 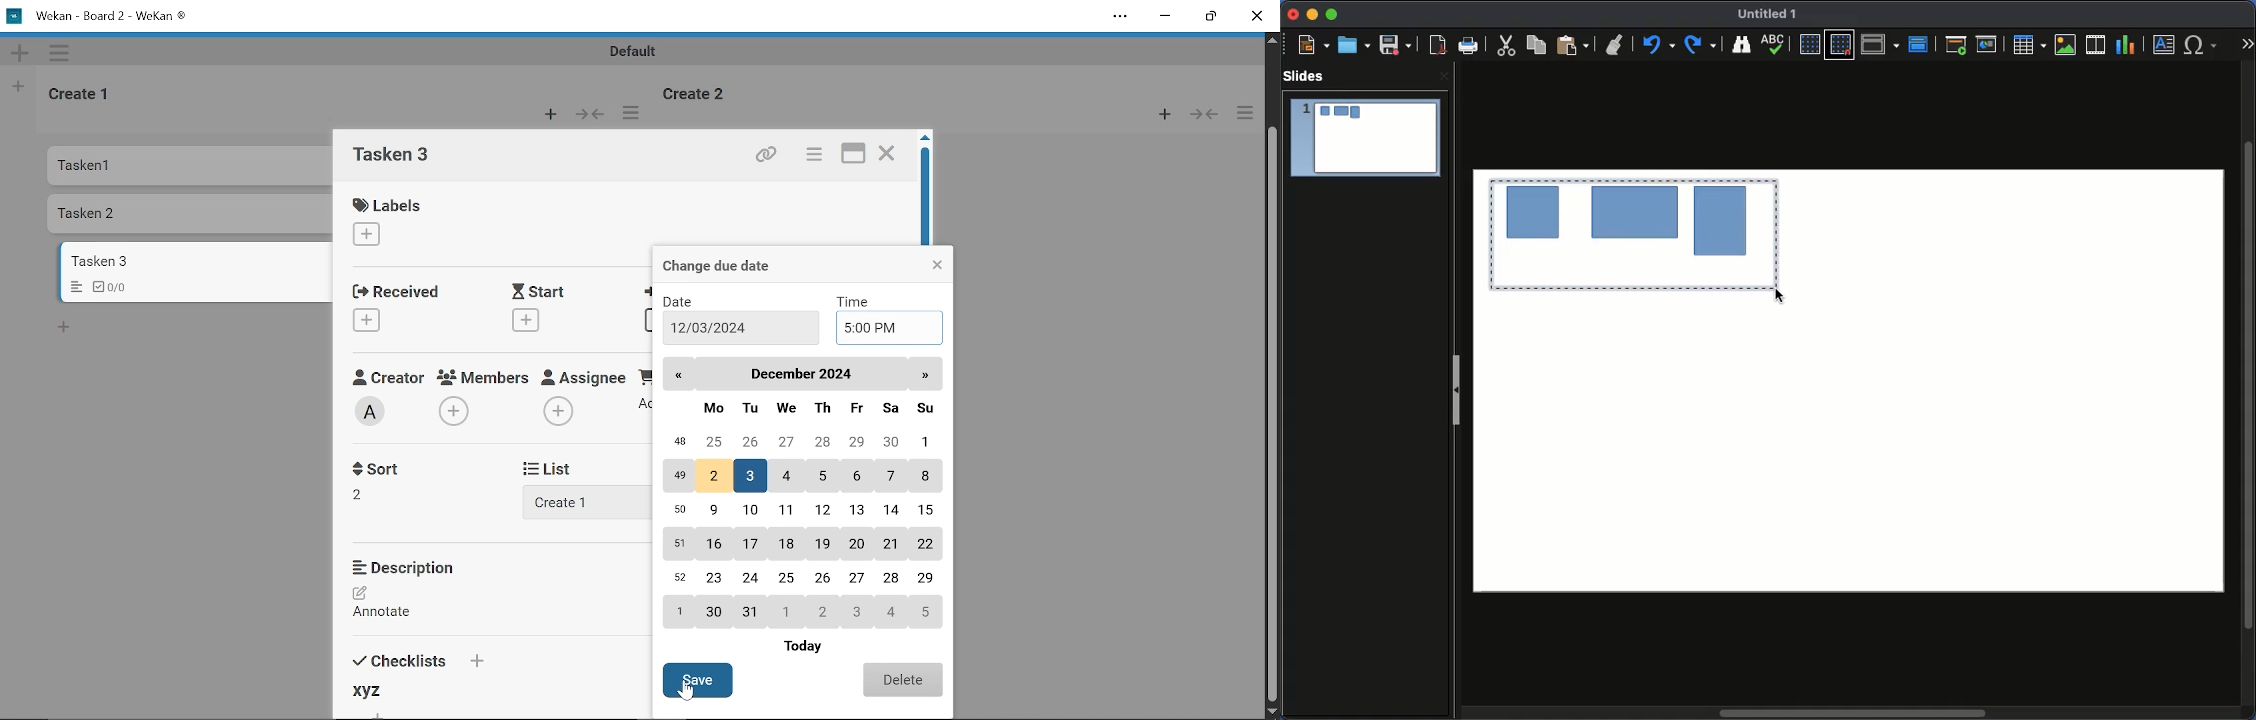 I want to click on Insert audio or video, so click(x=2096, y=44).